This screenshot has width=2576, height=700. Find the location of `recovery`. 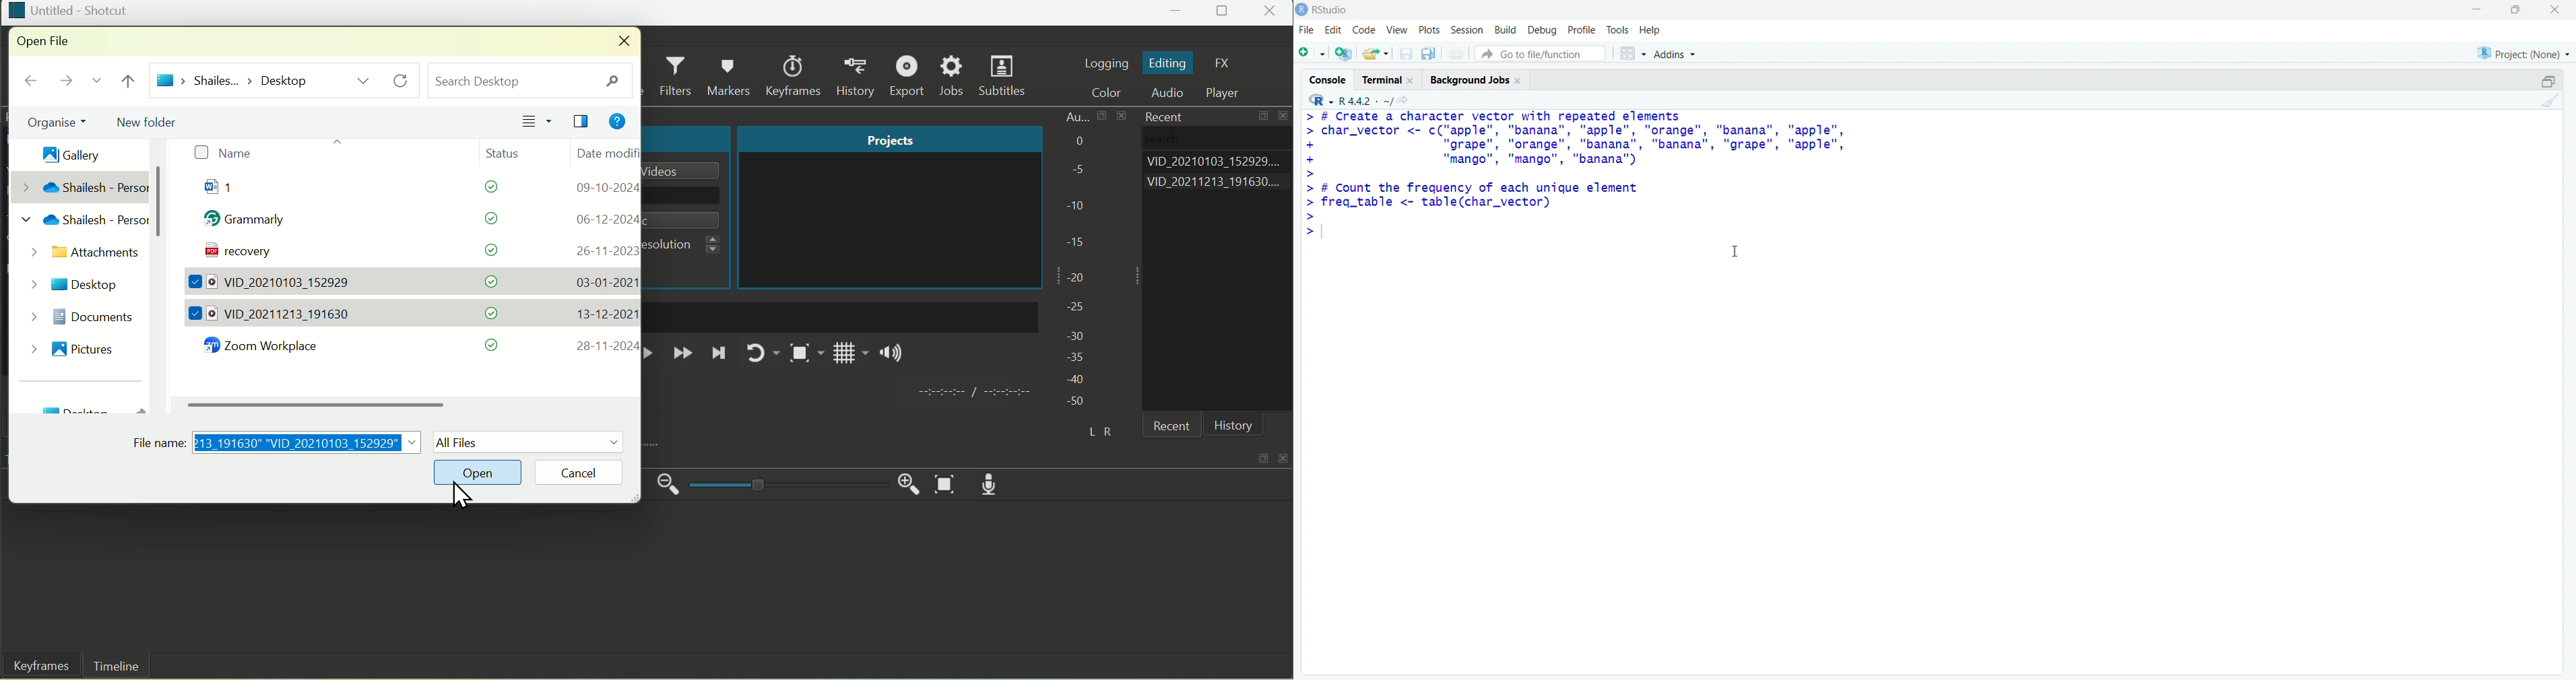

recovery is located at coordinates (234, 252).